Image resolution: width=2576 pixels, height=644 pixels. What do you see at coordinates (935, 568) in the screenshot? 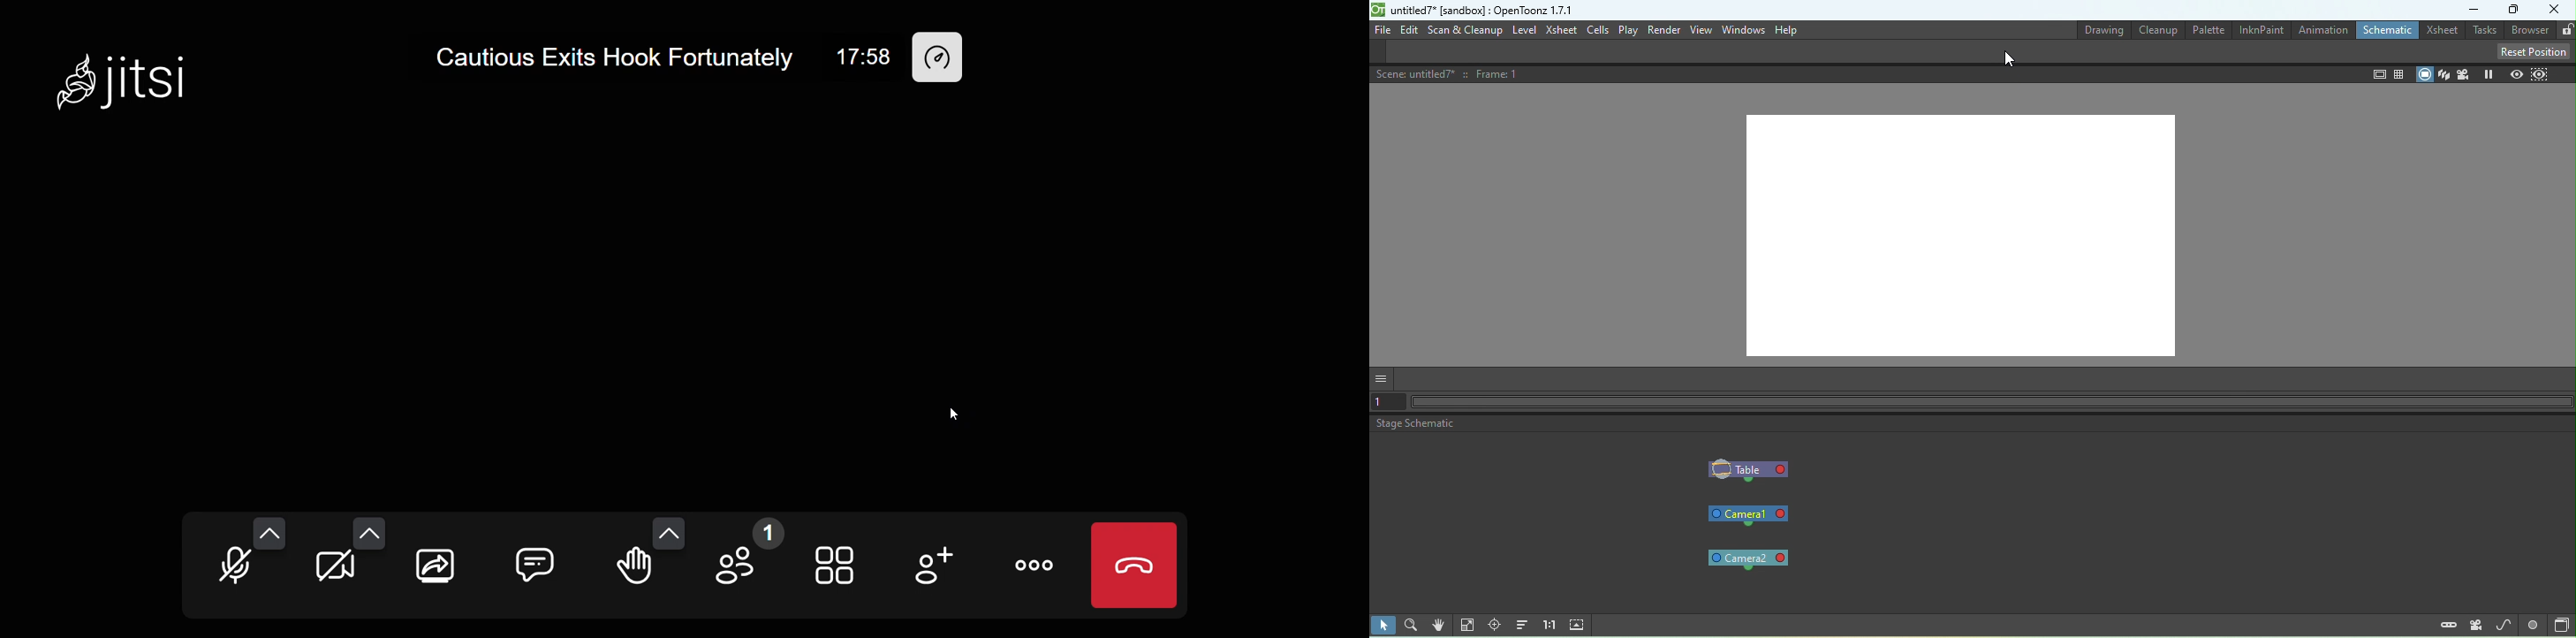
I see `invite people` at bounding box center [935, 568].